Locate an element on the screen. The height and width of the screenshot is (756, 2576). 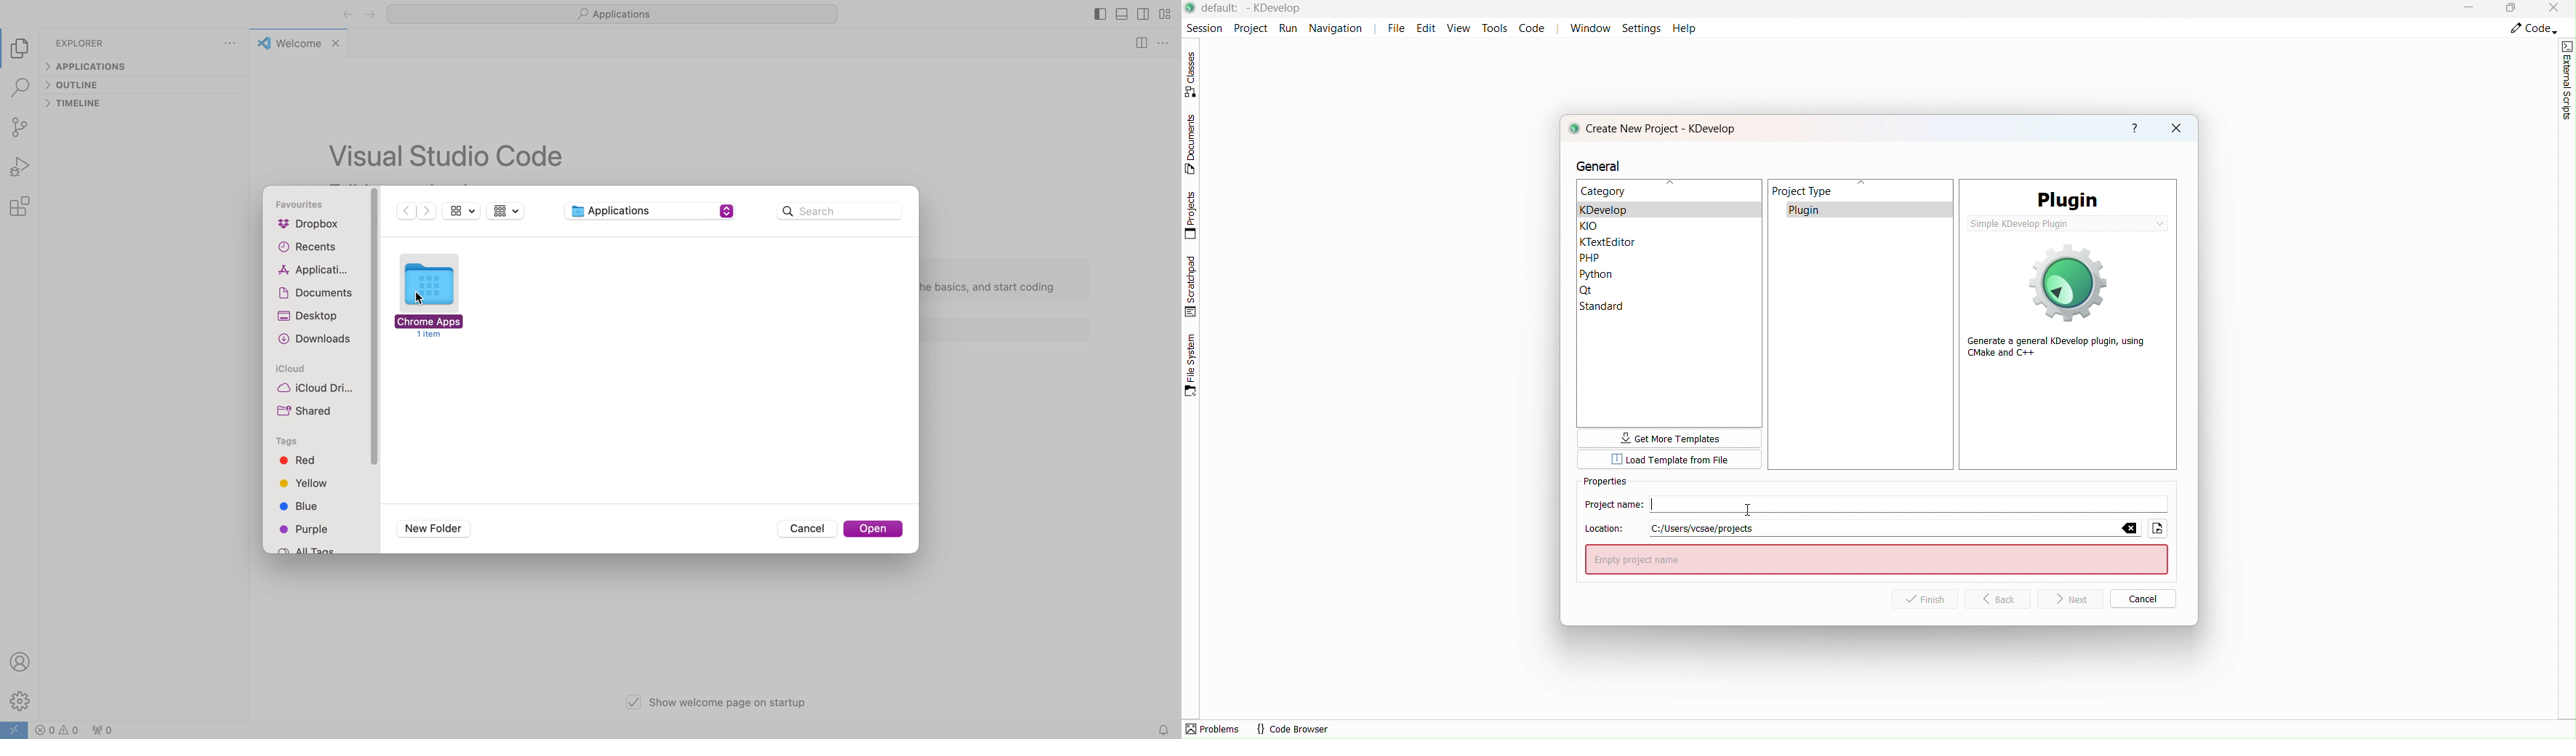
run and debug is located at coordinates (23, 168).